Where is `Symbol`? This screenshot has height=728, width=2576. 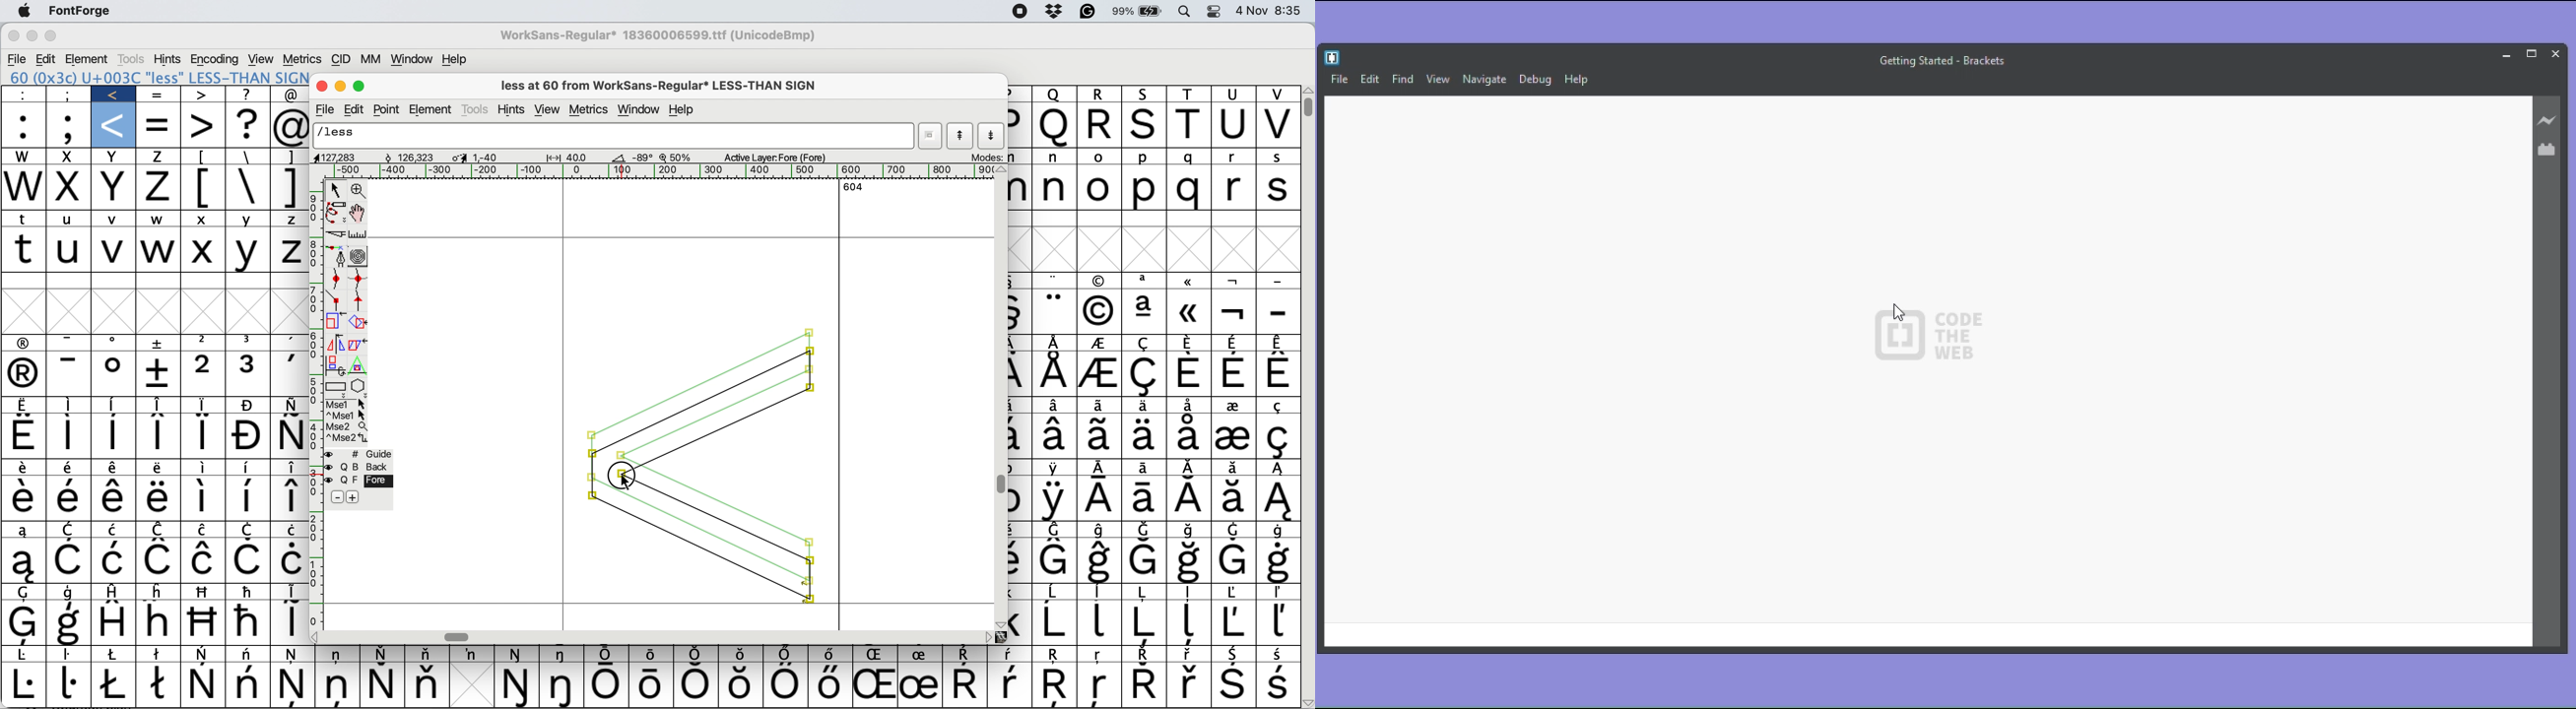
Symbol is located at coordinates (1234, 530).